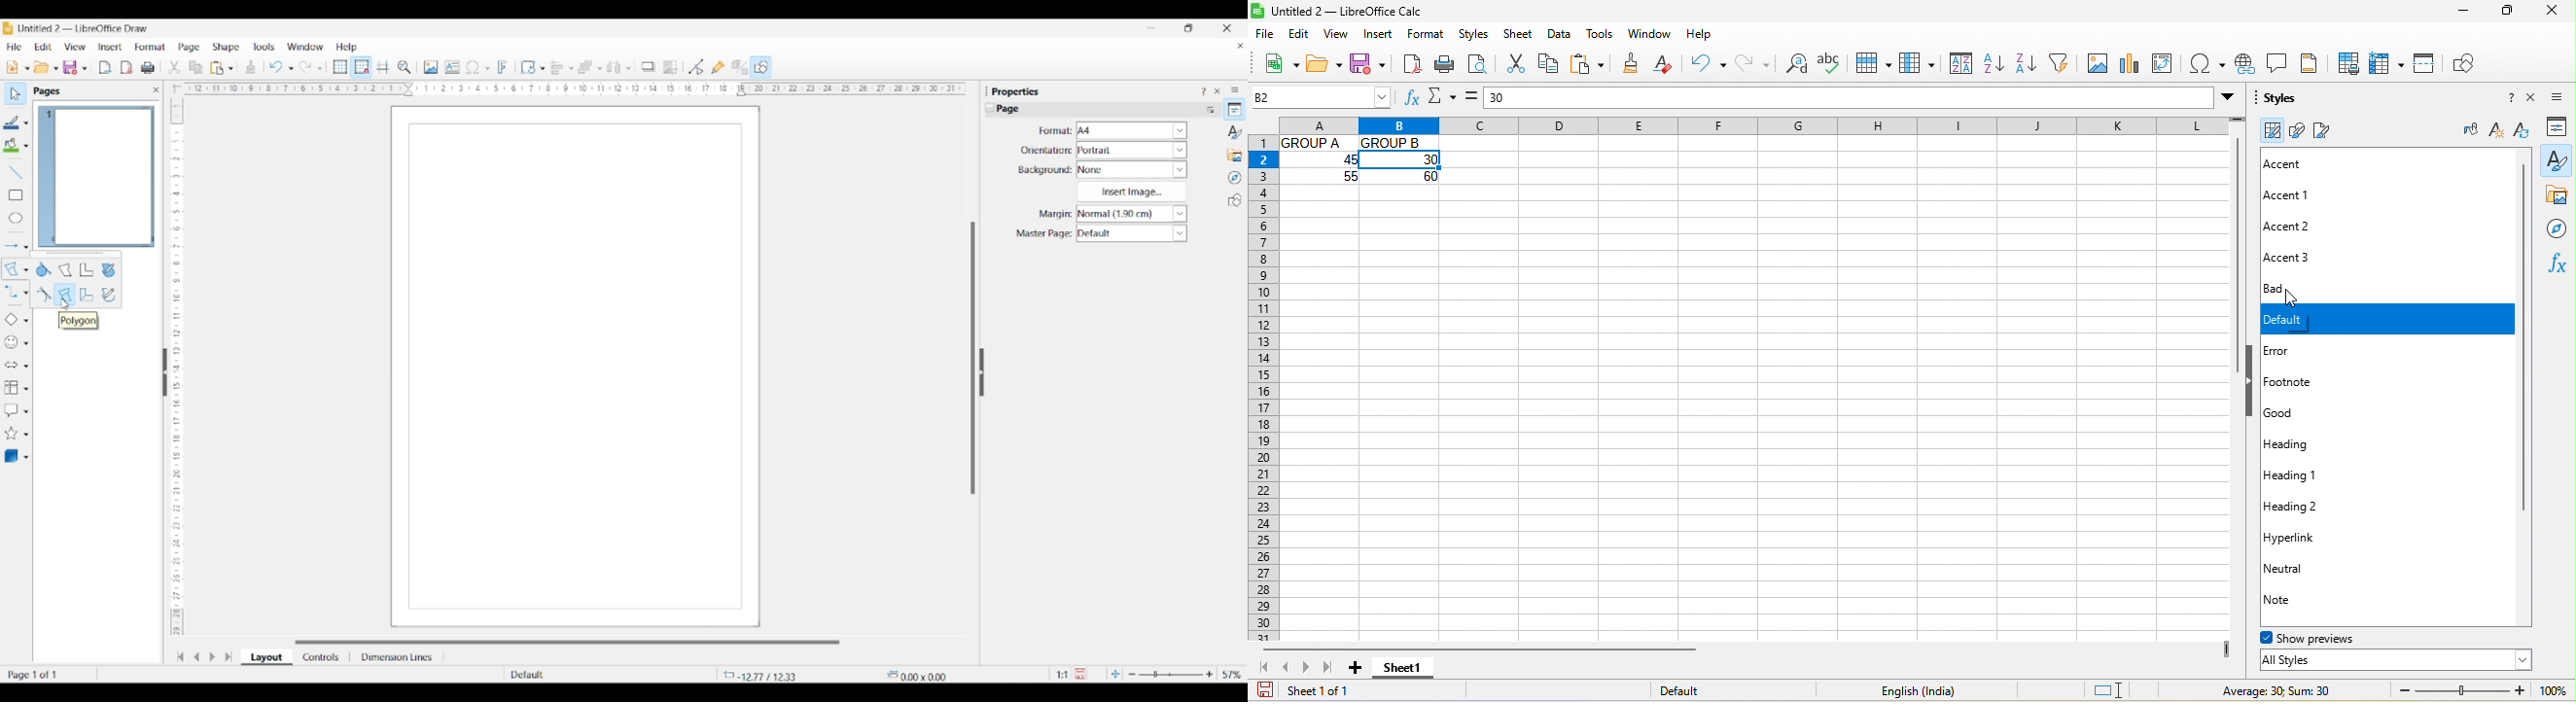  I want to click on View options, so click(74, 47).